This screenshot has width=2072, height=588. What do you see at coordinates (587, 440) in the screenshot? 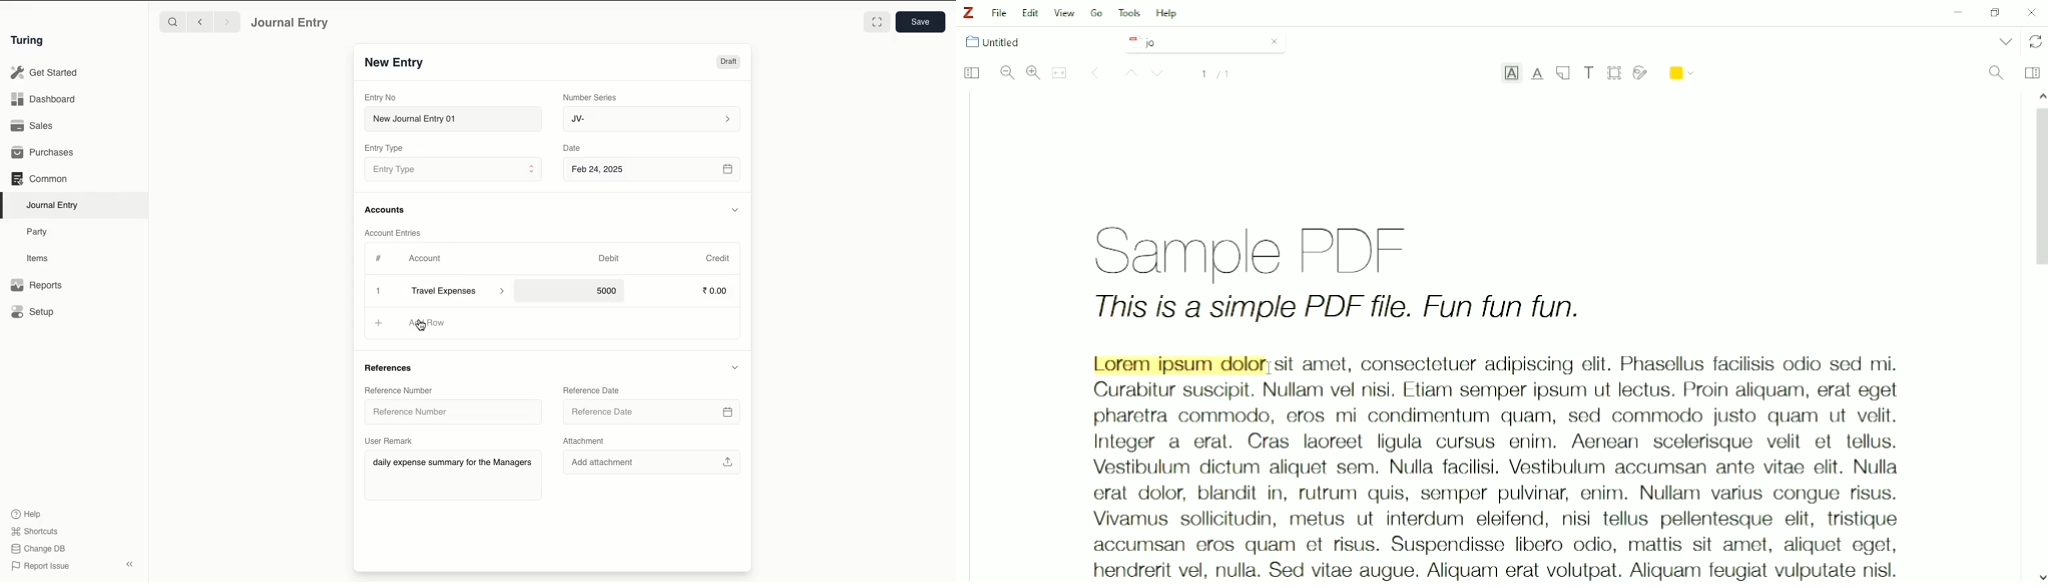
I see `Attachment` at bounding box center [587, 440].